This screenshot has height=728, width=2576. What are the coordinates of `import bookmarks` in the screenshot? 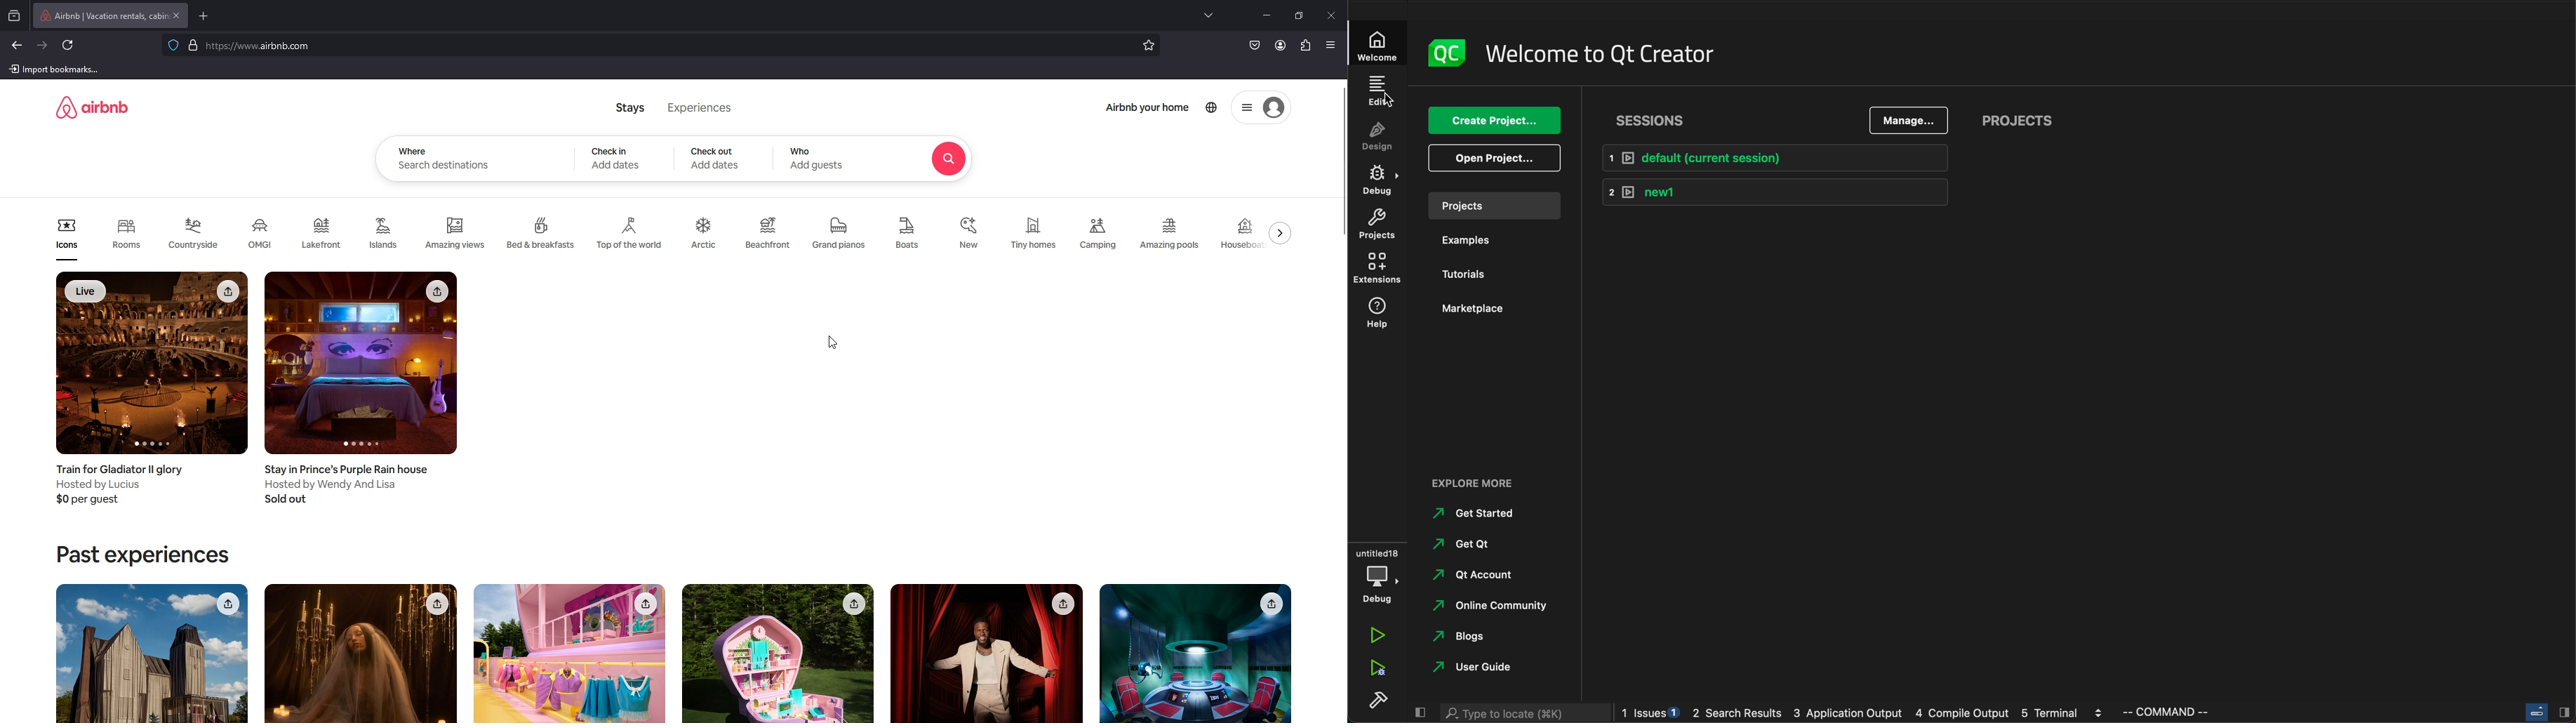 It's located at (57, 69).